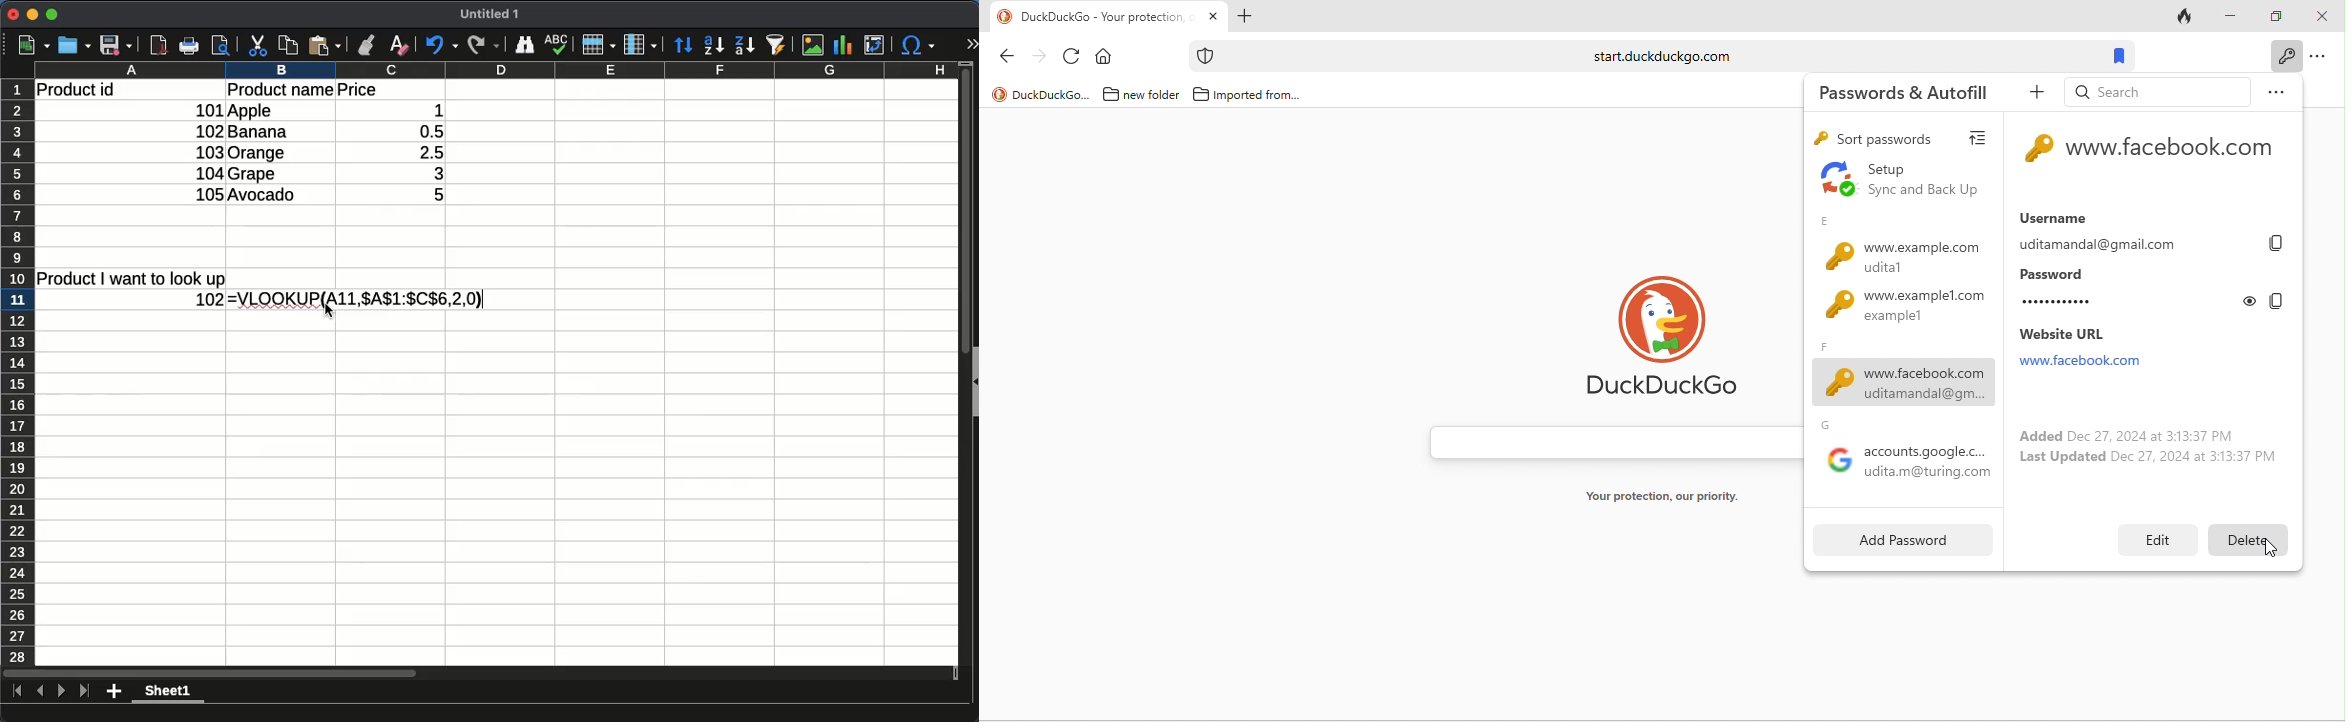 The image size is (2352, 728). I want to click on special character, so click(917, 45).